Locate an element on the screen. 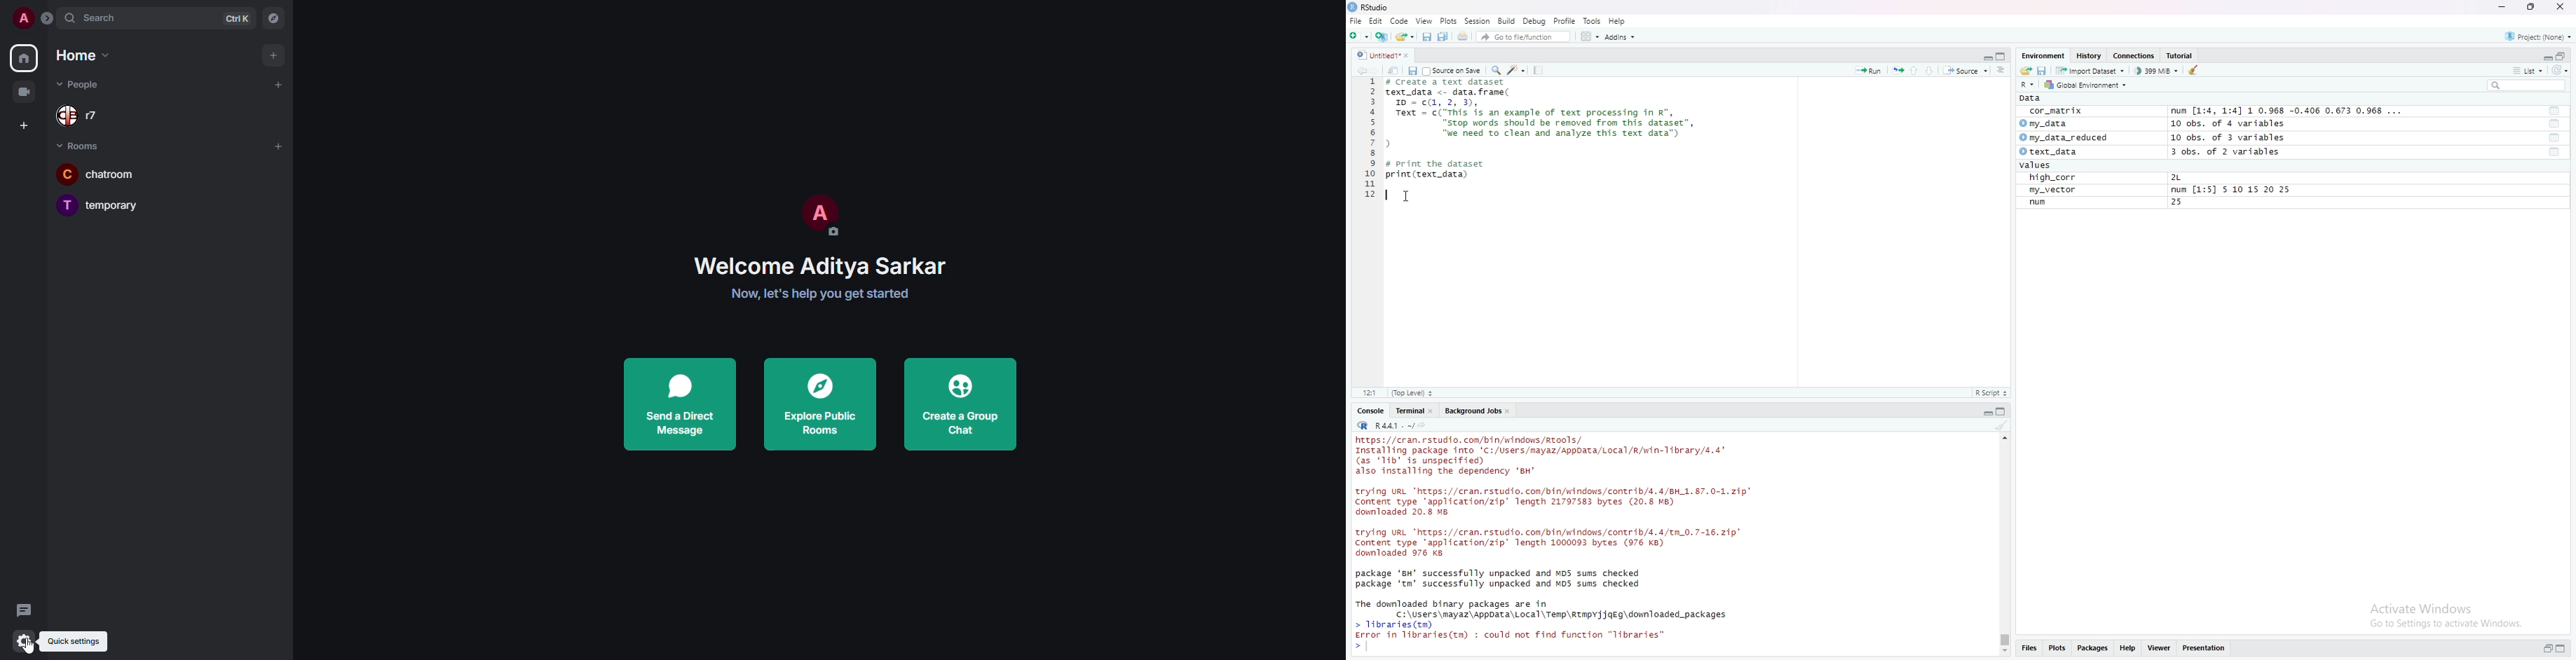  activate windows go to settings to activate windows is located at coordinates (2441, 615).